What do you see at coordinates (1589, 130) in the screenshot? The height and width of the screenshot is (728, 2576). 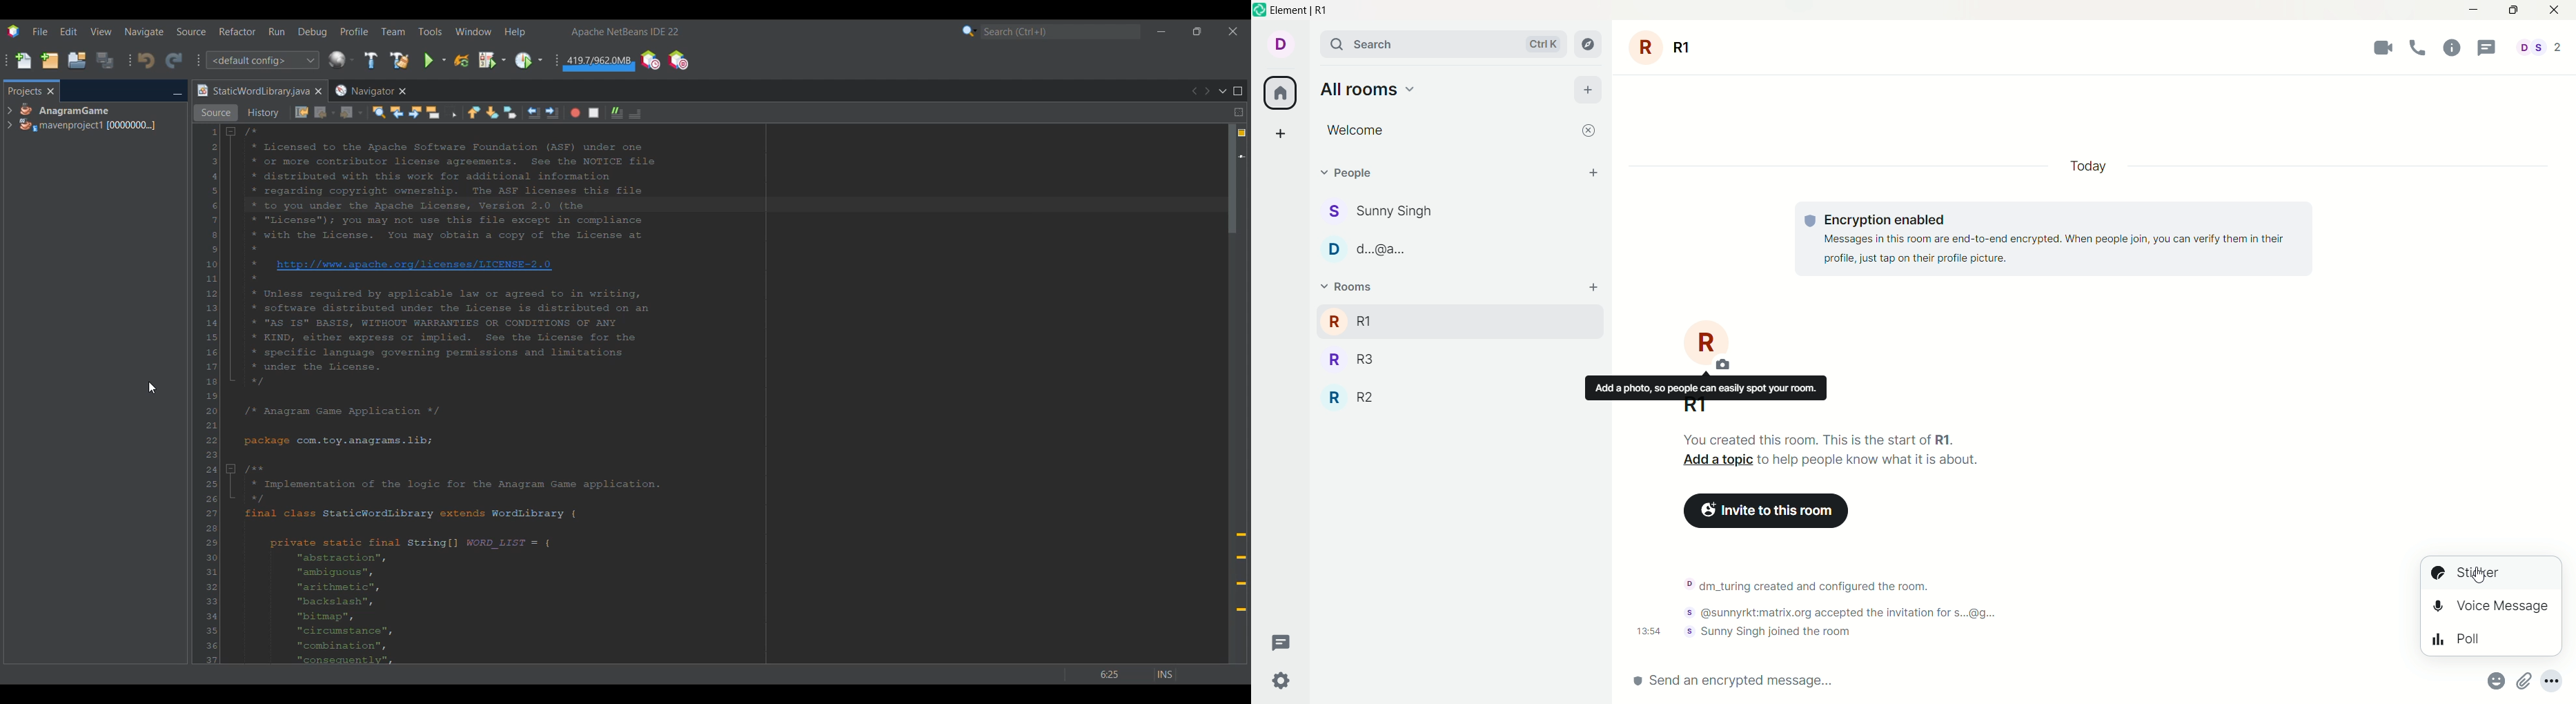 I see `close` at bounding box center [1589, 130].